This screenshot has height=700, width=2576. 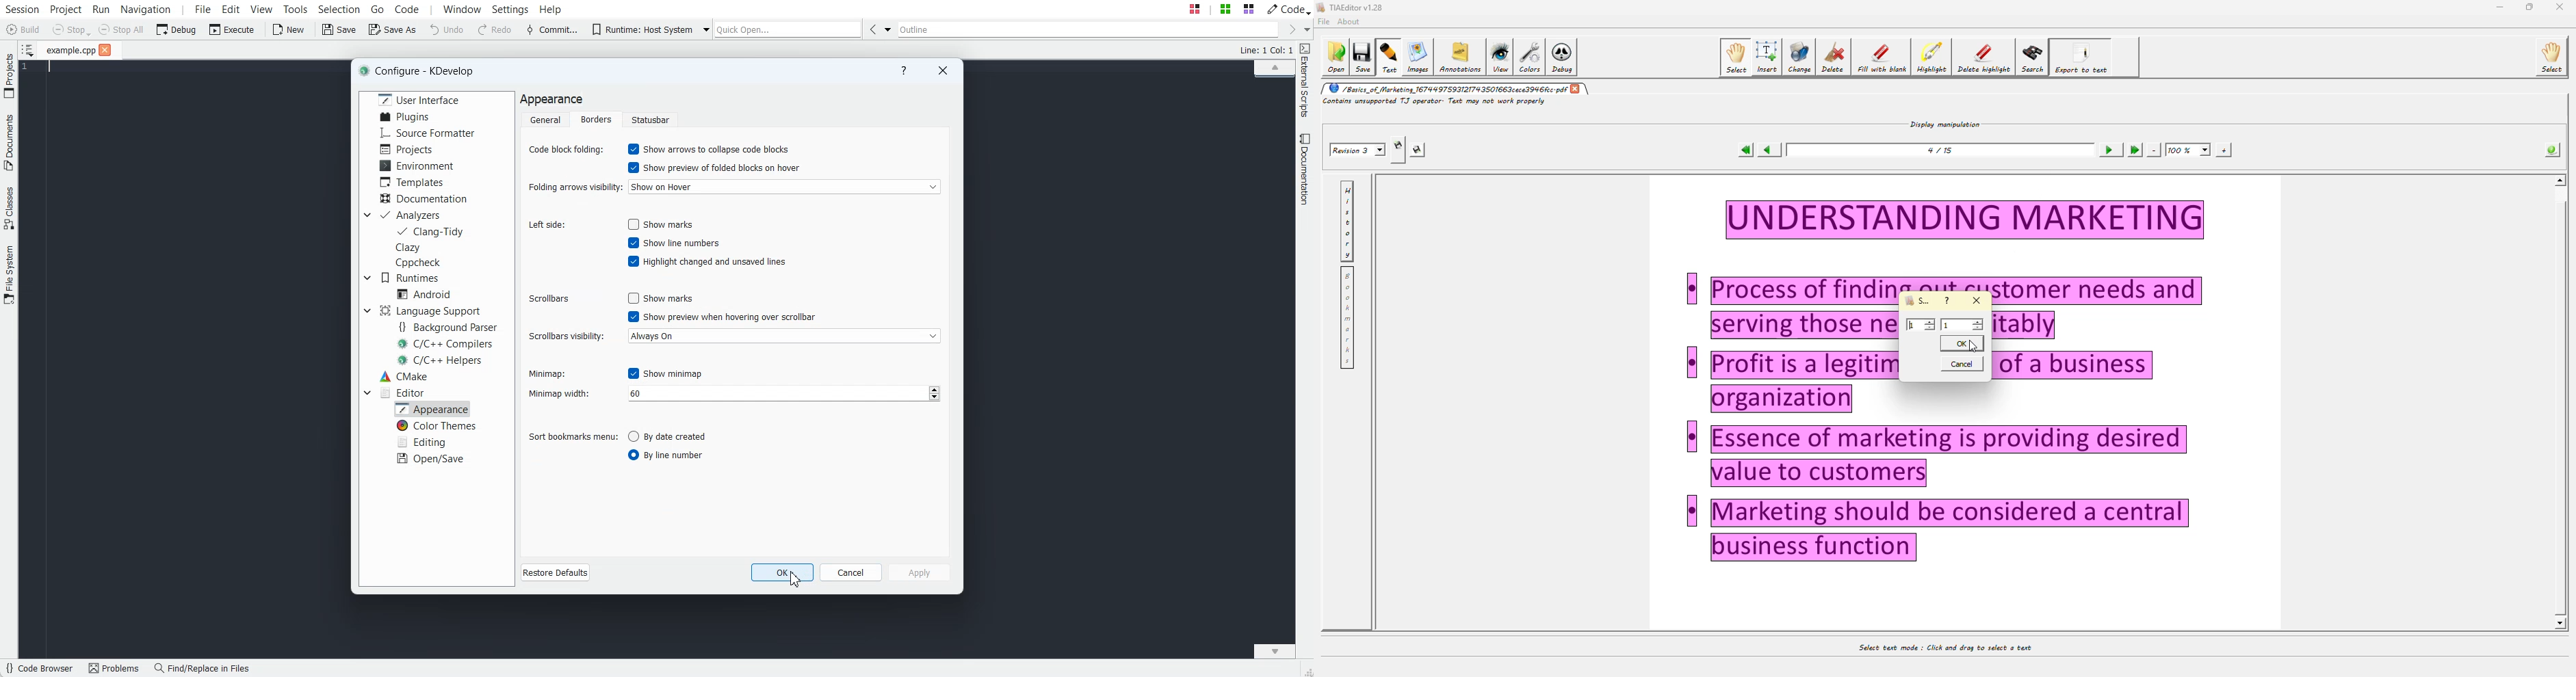 I want to click on Enable show preview of folded blocks on hover, so click(x=715, y=168).